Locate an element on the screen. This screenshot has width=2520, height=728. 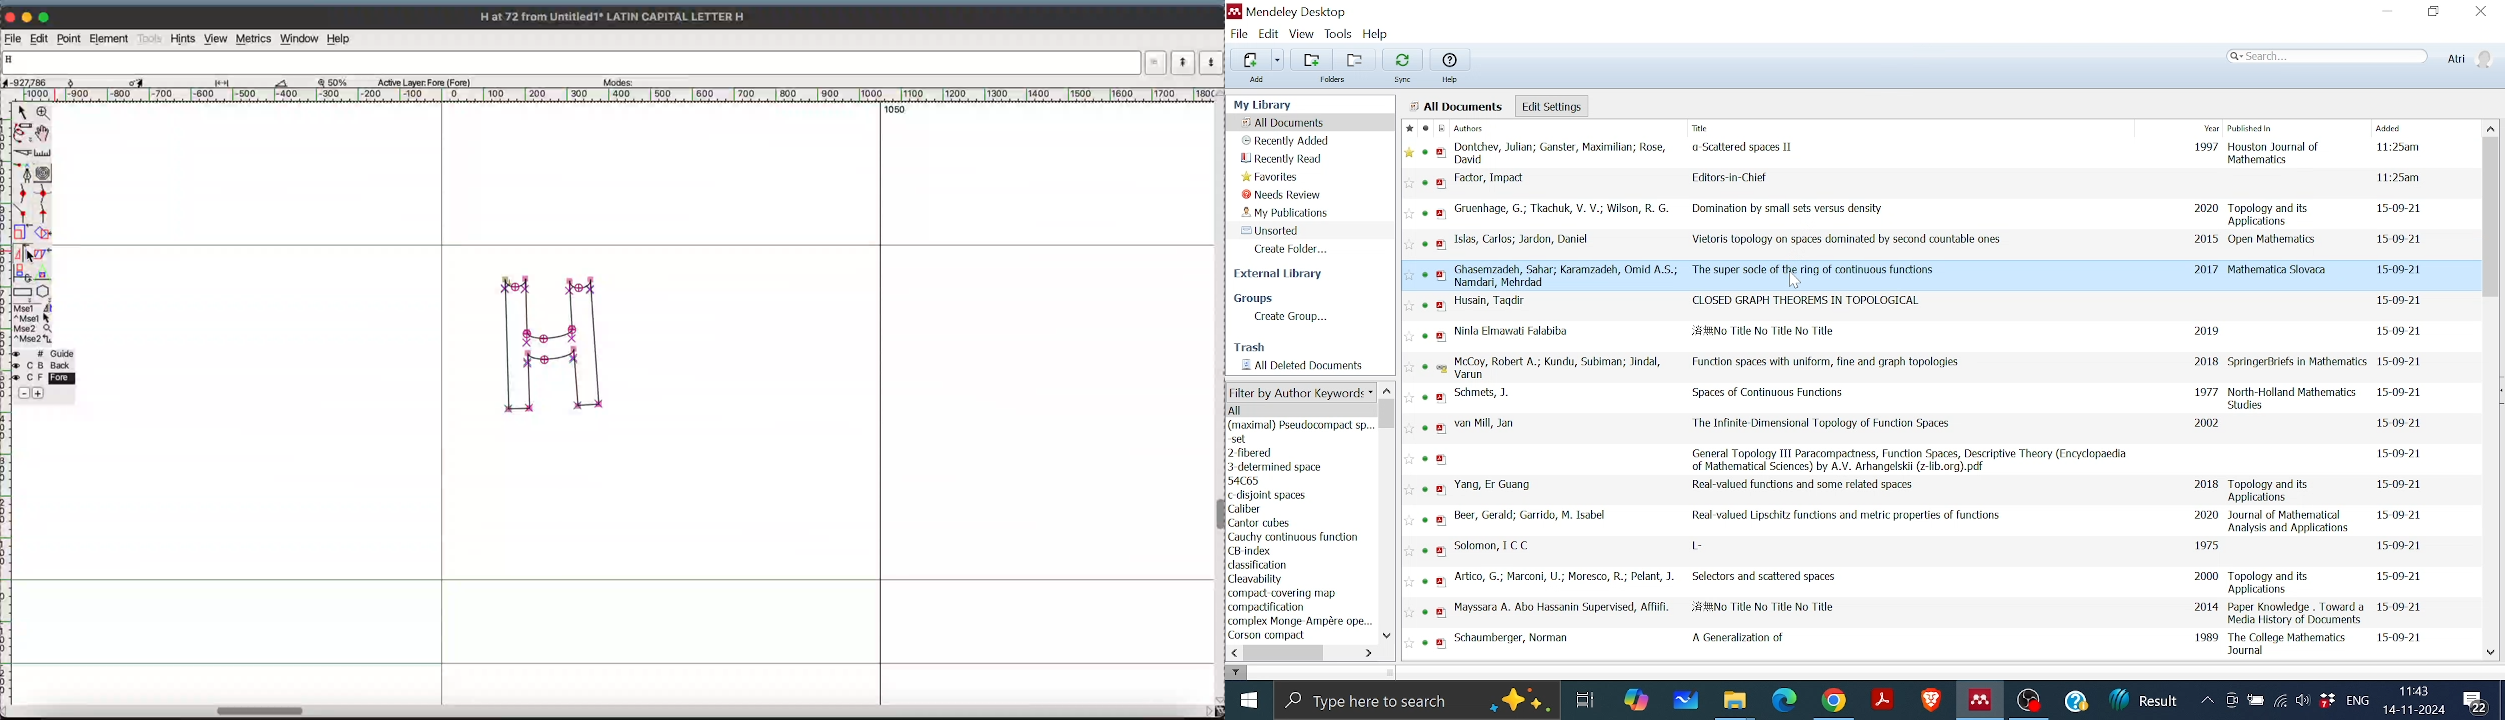
Real-valued Lipschitz functions and metric properties of functions is located at coordinates (1930, 519).